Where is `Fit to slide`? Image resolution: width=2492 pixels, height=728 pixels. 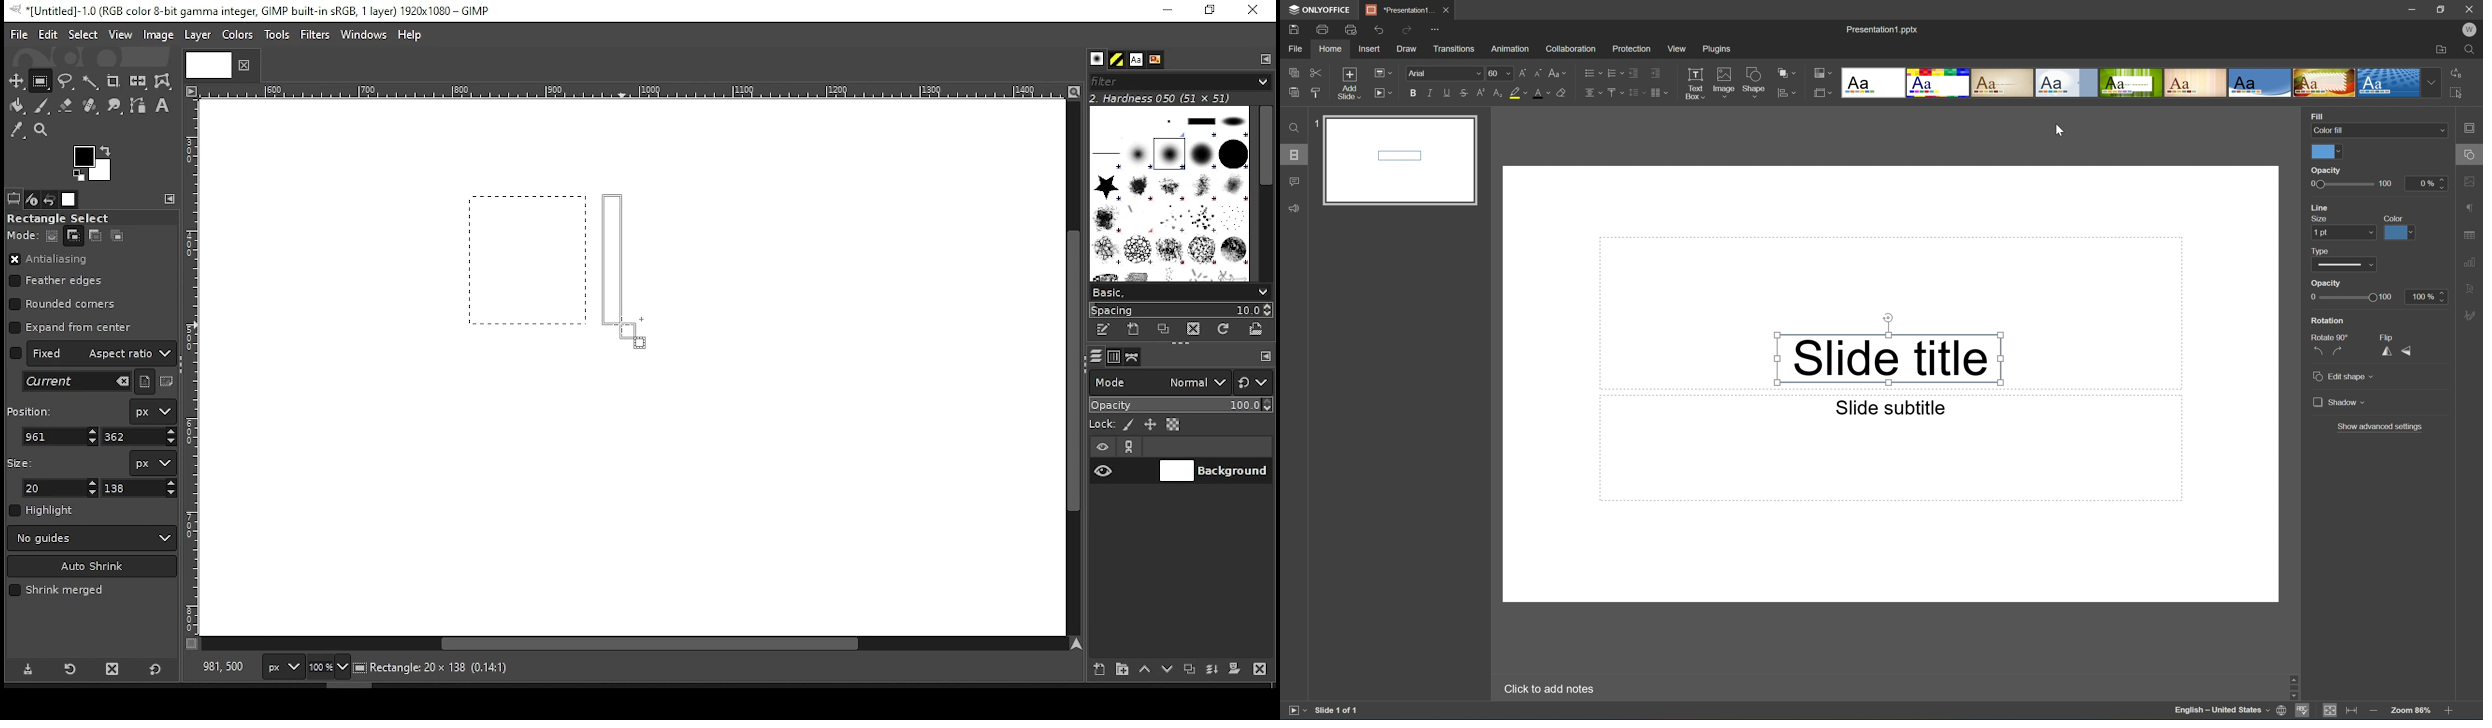
Fit to slide is located at coordinates (2332, 713).